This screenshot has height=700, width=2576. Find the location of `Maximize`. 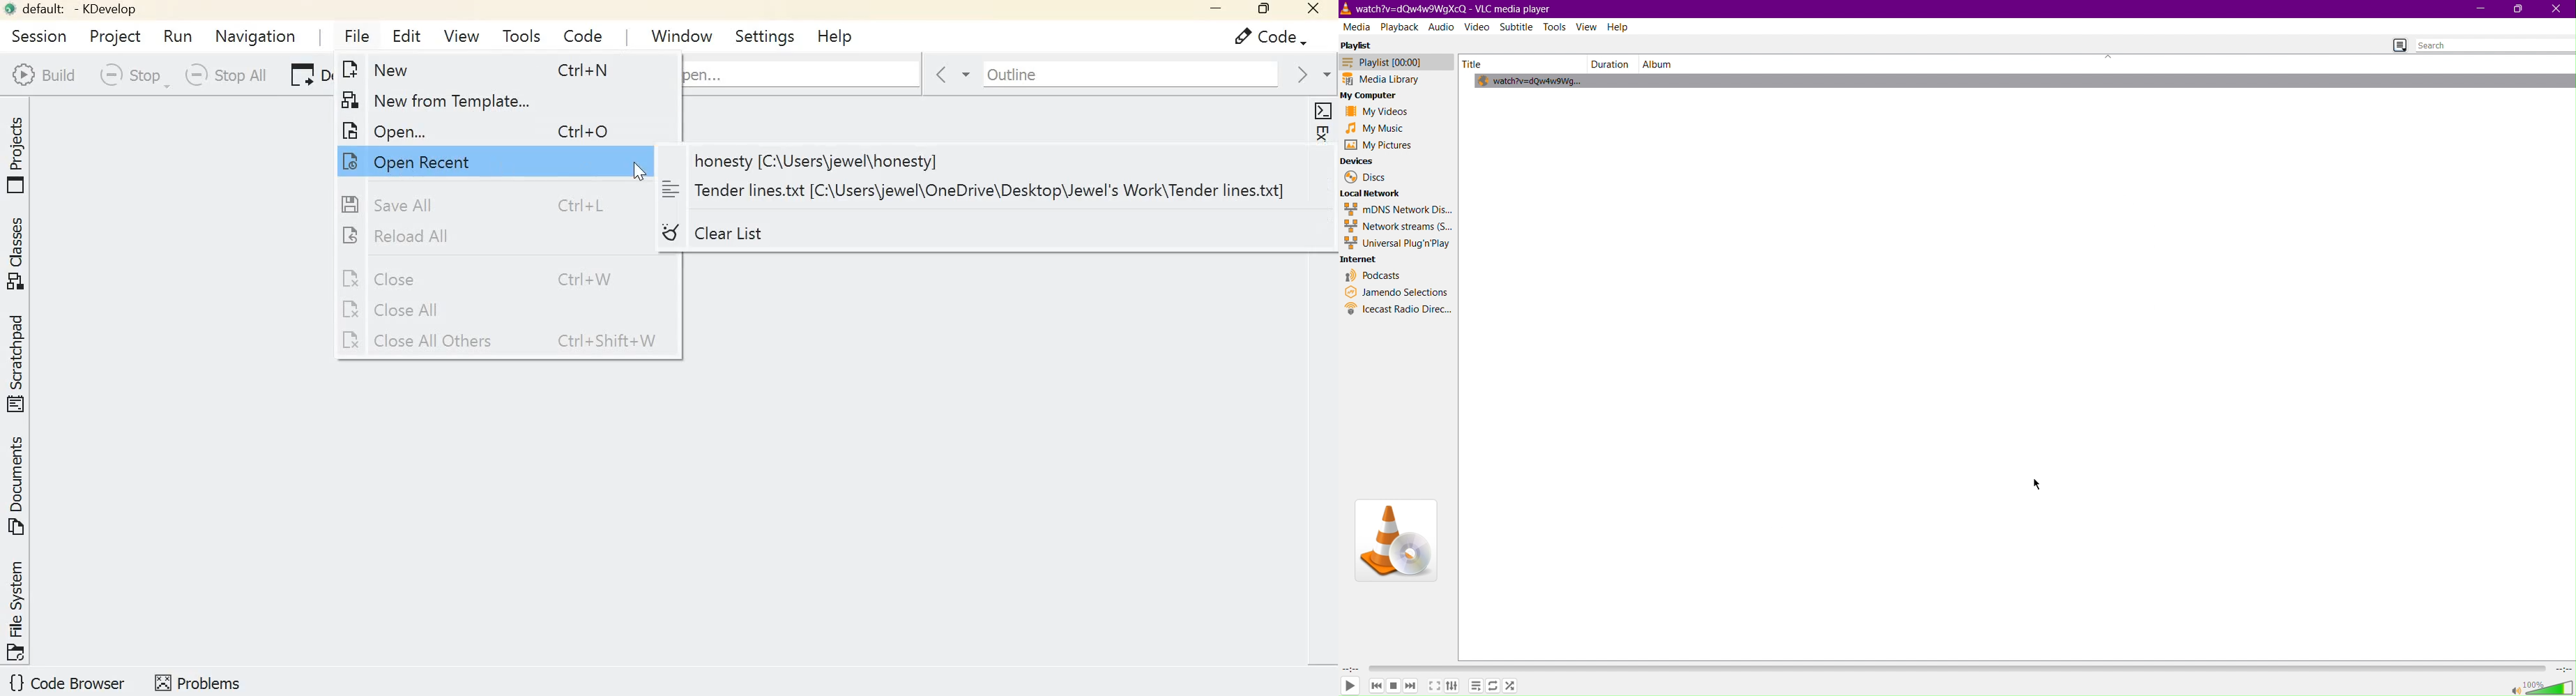

Maximize is located at coordinates (2518, 10).